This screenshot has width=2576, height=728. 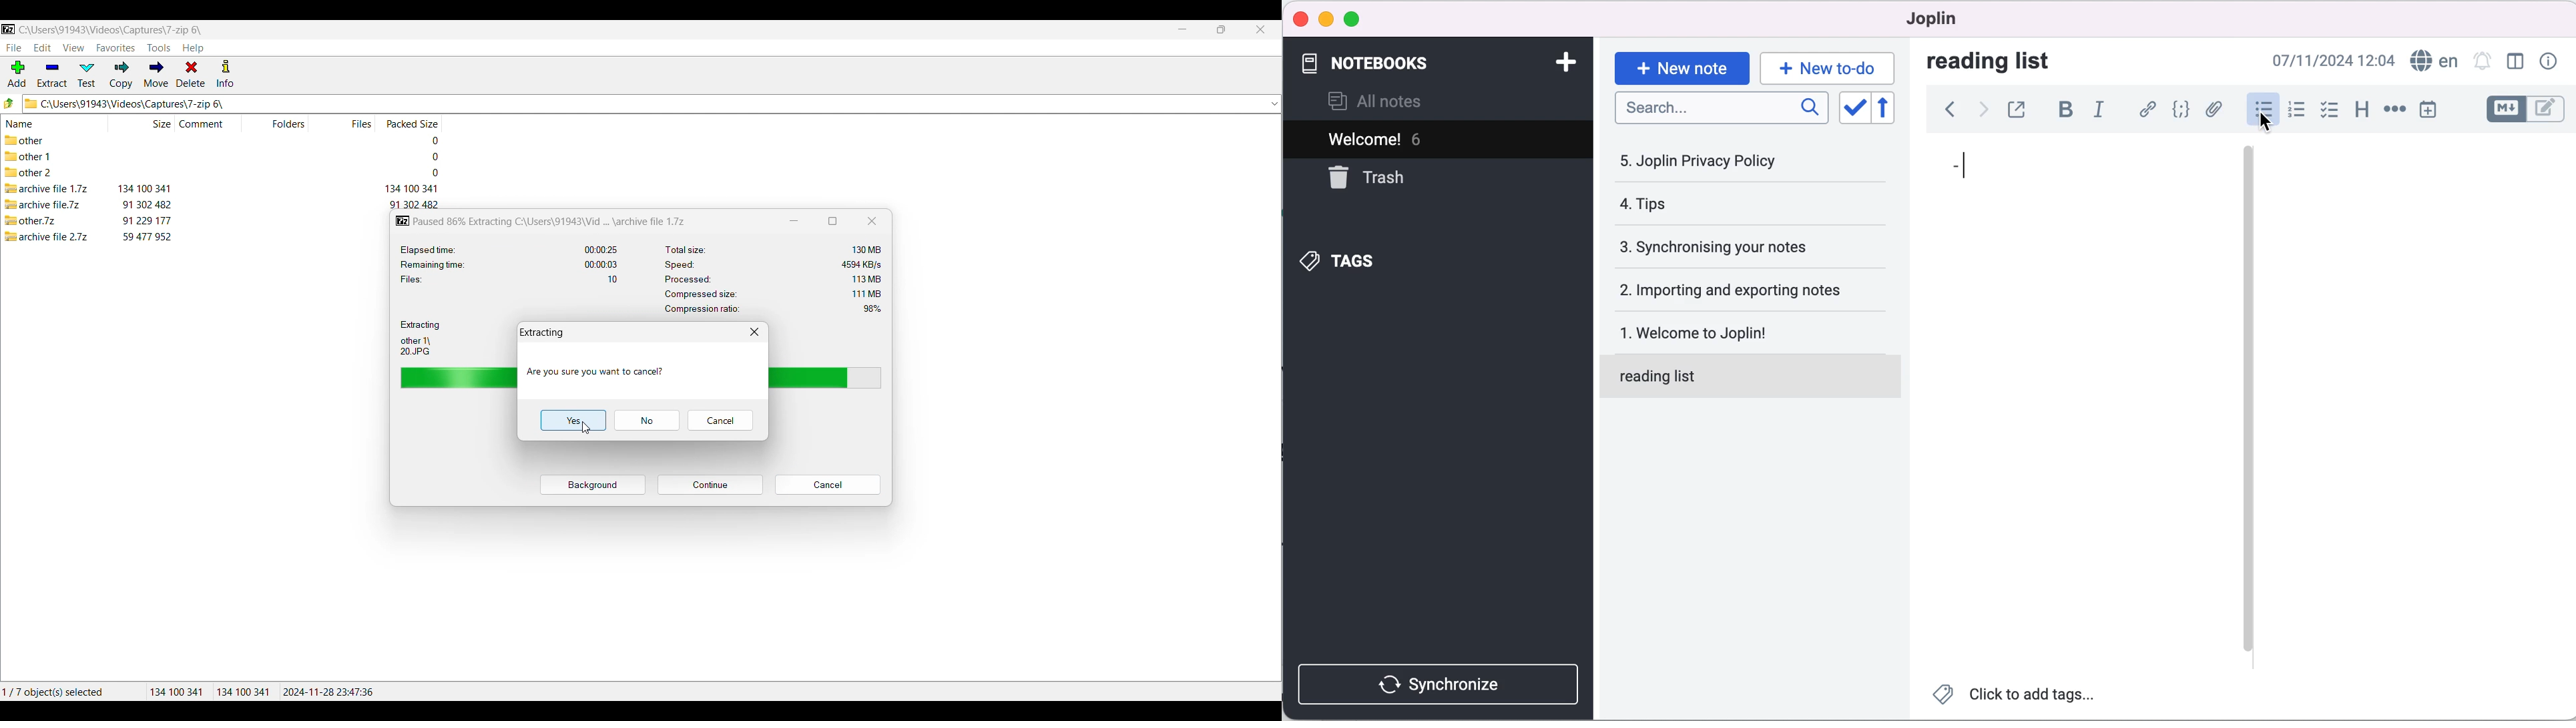 I want to click on Copy, so click(x=121, y=75).